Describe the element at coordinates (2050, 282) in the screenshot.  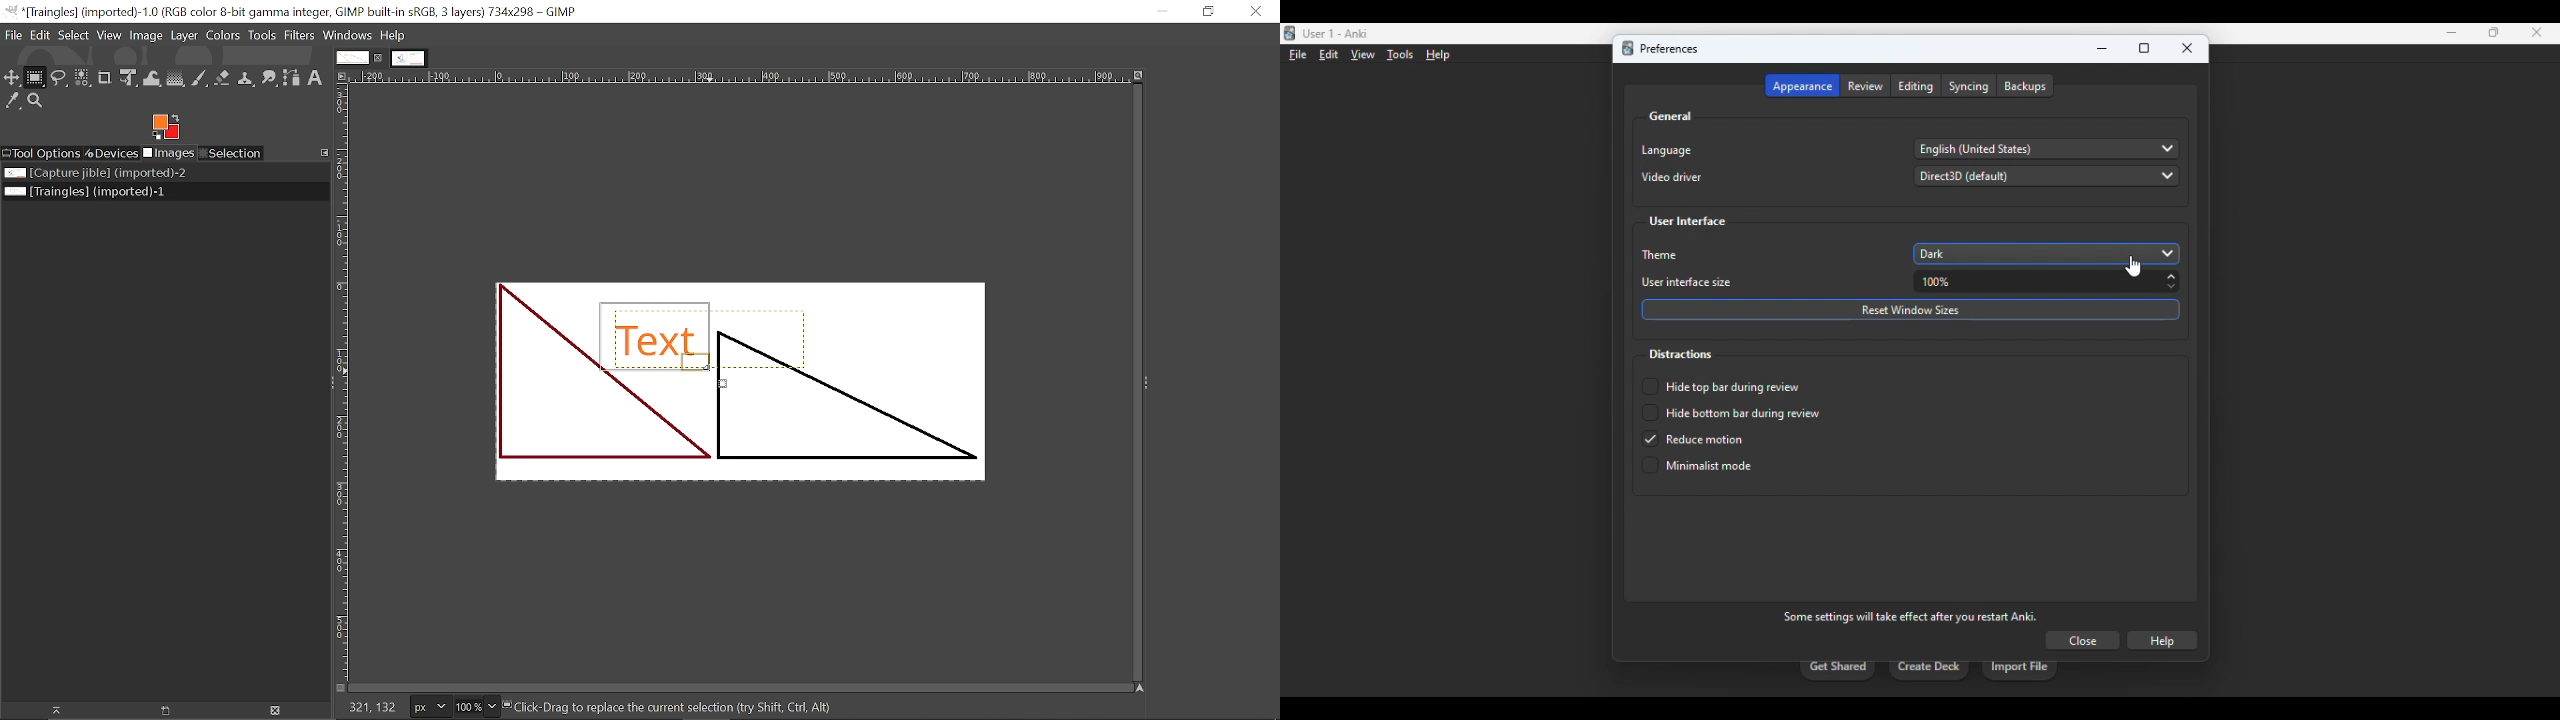
I see `100%` at that location.